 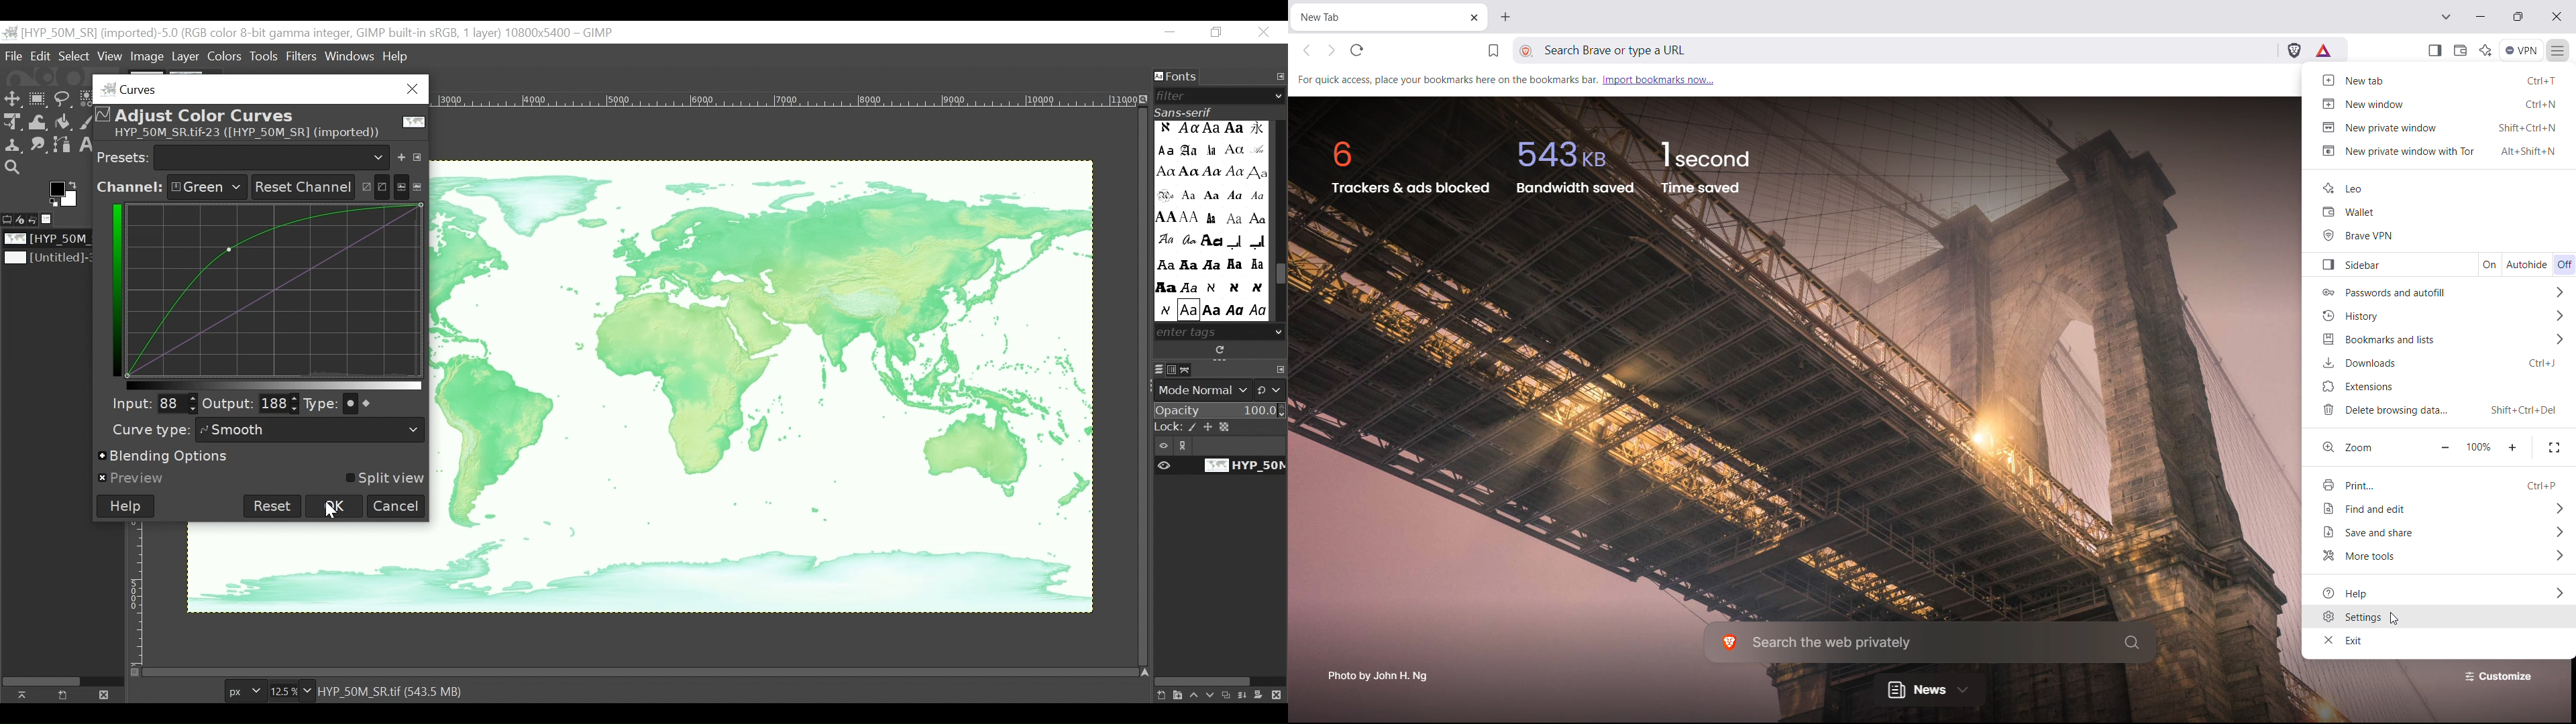 I want to click on Blending Options, so click(x=166, y=457).